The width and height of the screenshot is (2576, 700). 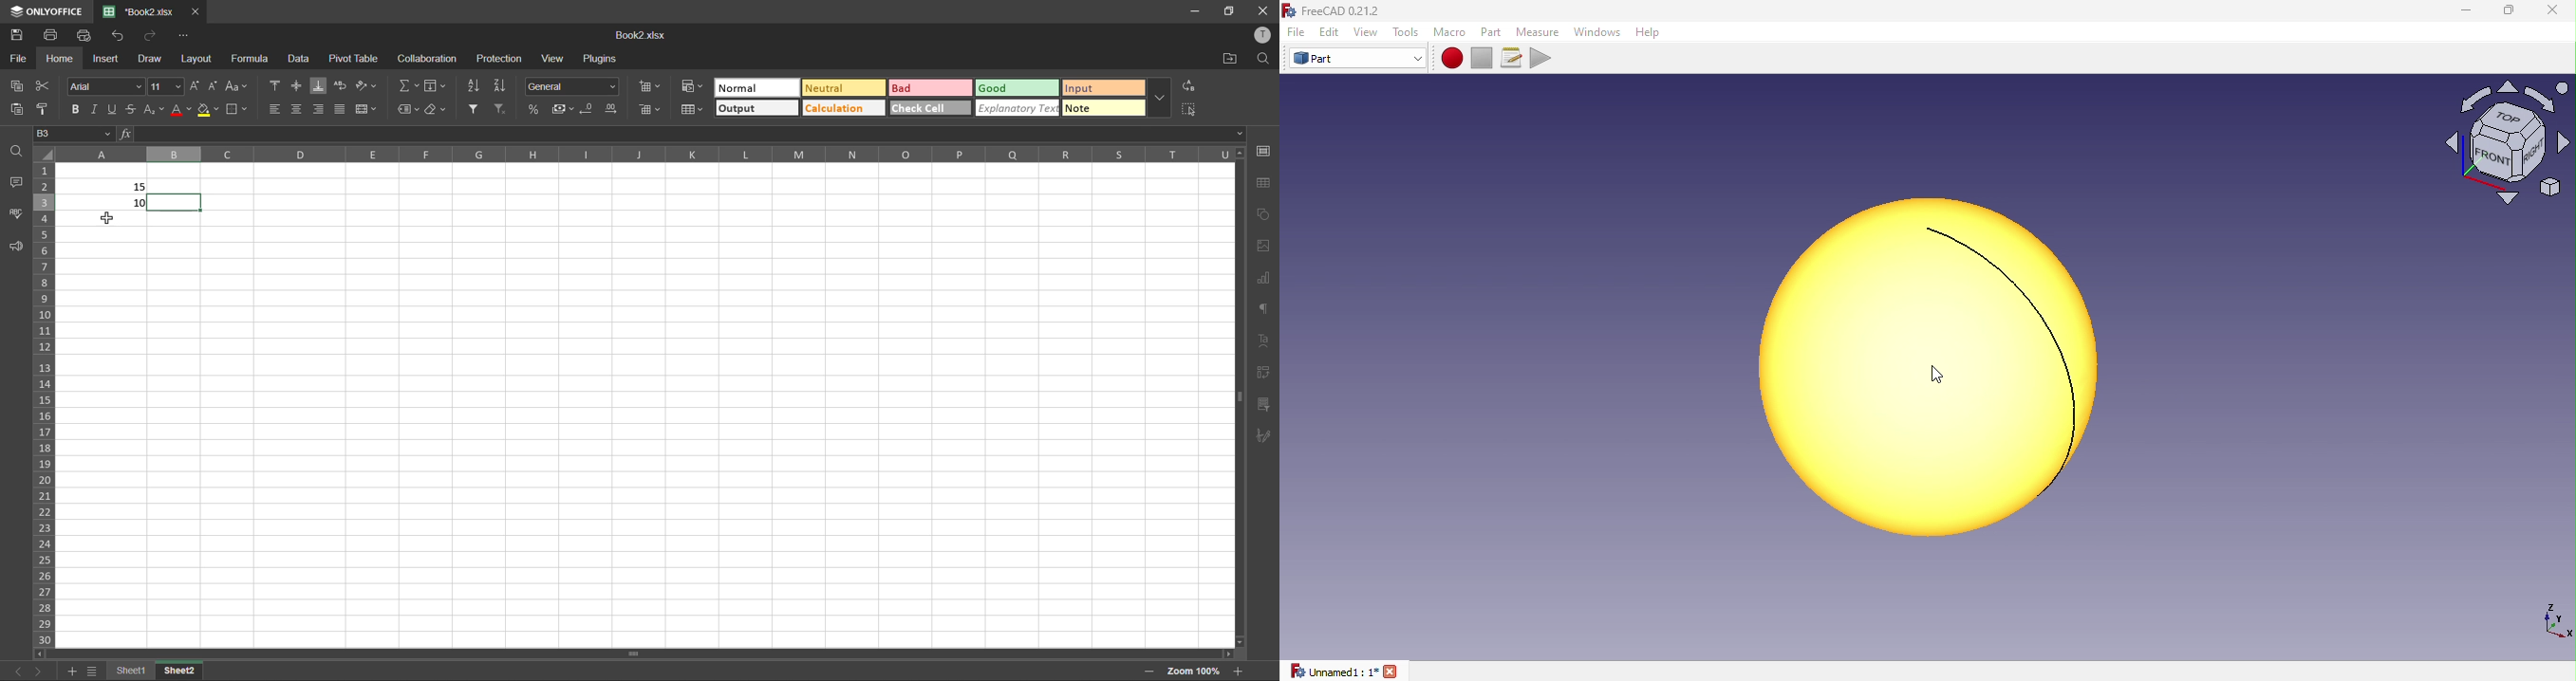 What do you see at coordinates (112, 107) in the screenshot?
I see `underline` at bounding box center [112, 107].